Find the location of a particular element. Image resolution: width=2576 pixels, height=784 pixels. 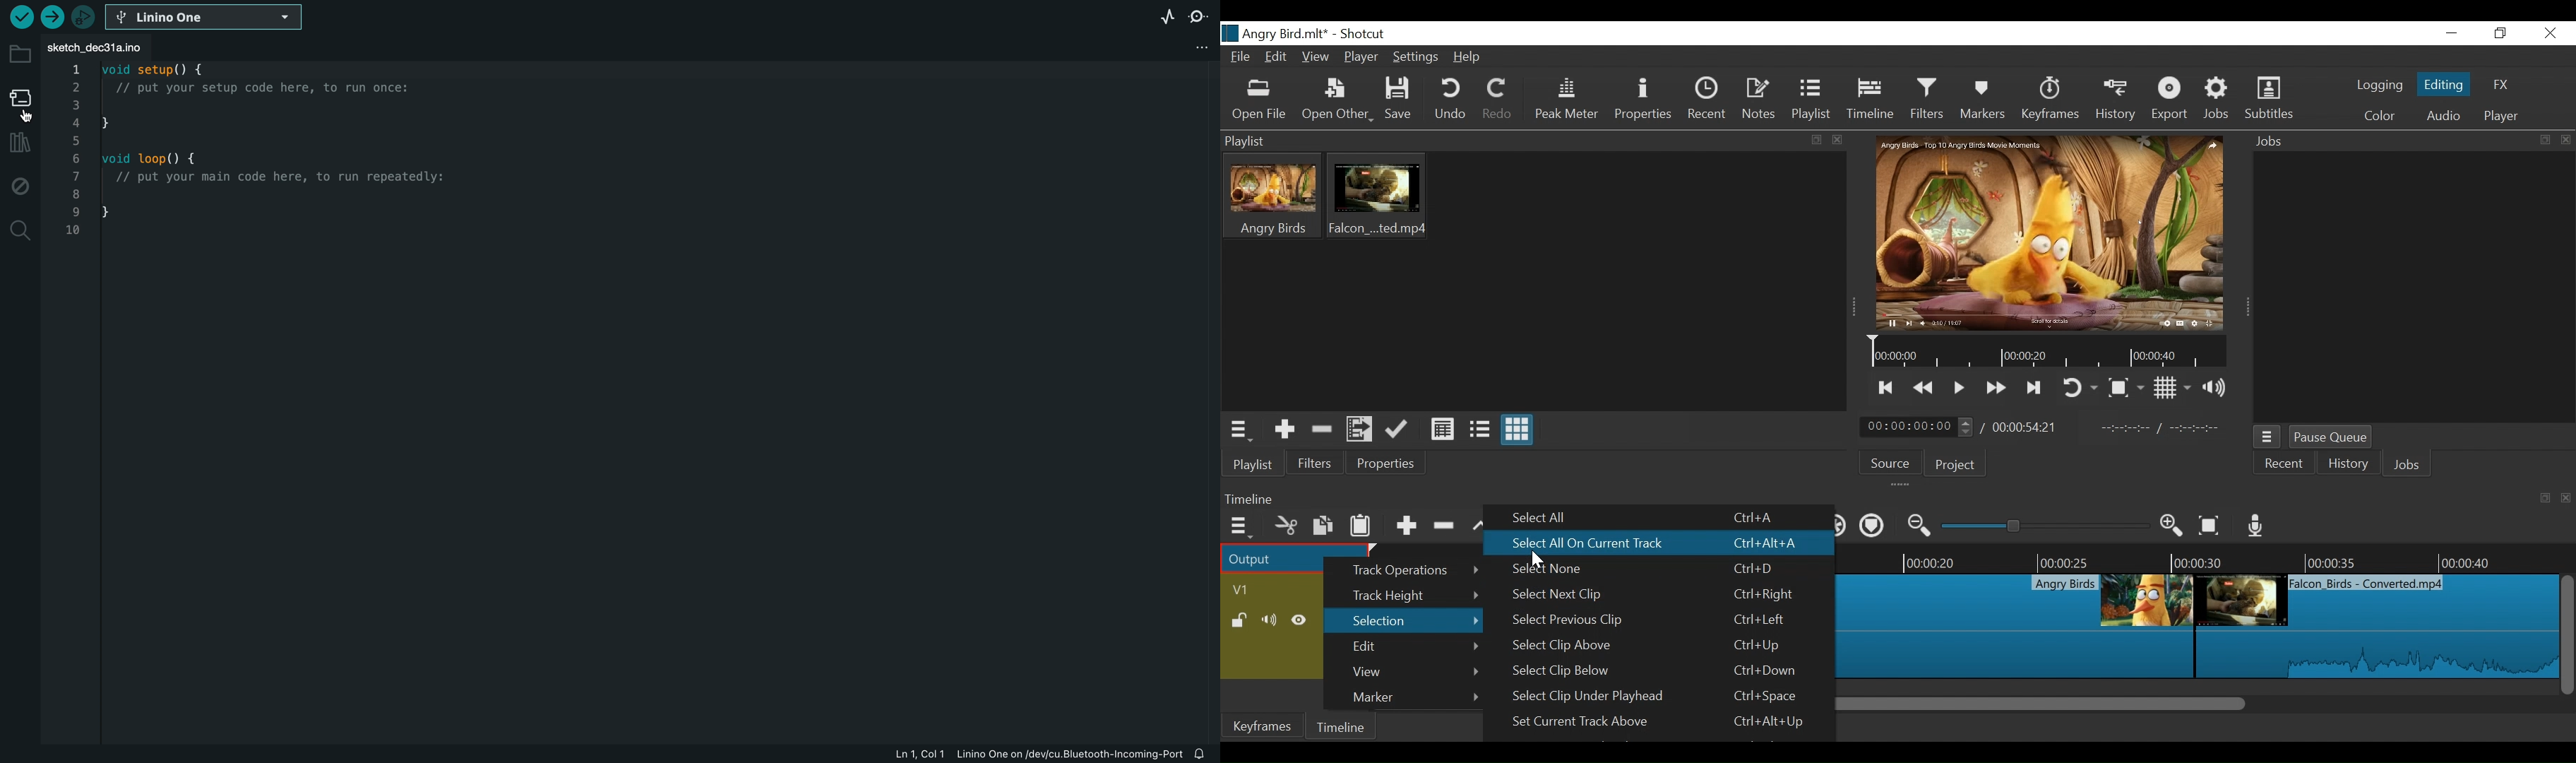

Playlist is located at coordinates (1812, 100).